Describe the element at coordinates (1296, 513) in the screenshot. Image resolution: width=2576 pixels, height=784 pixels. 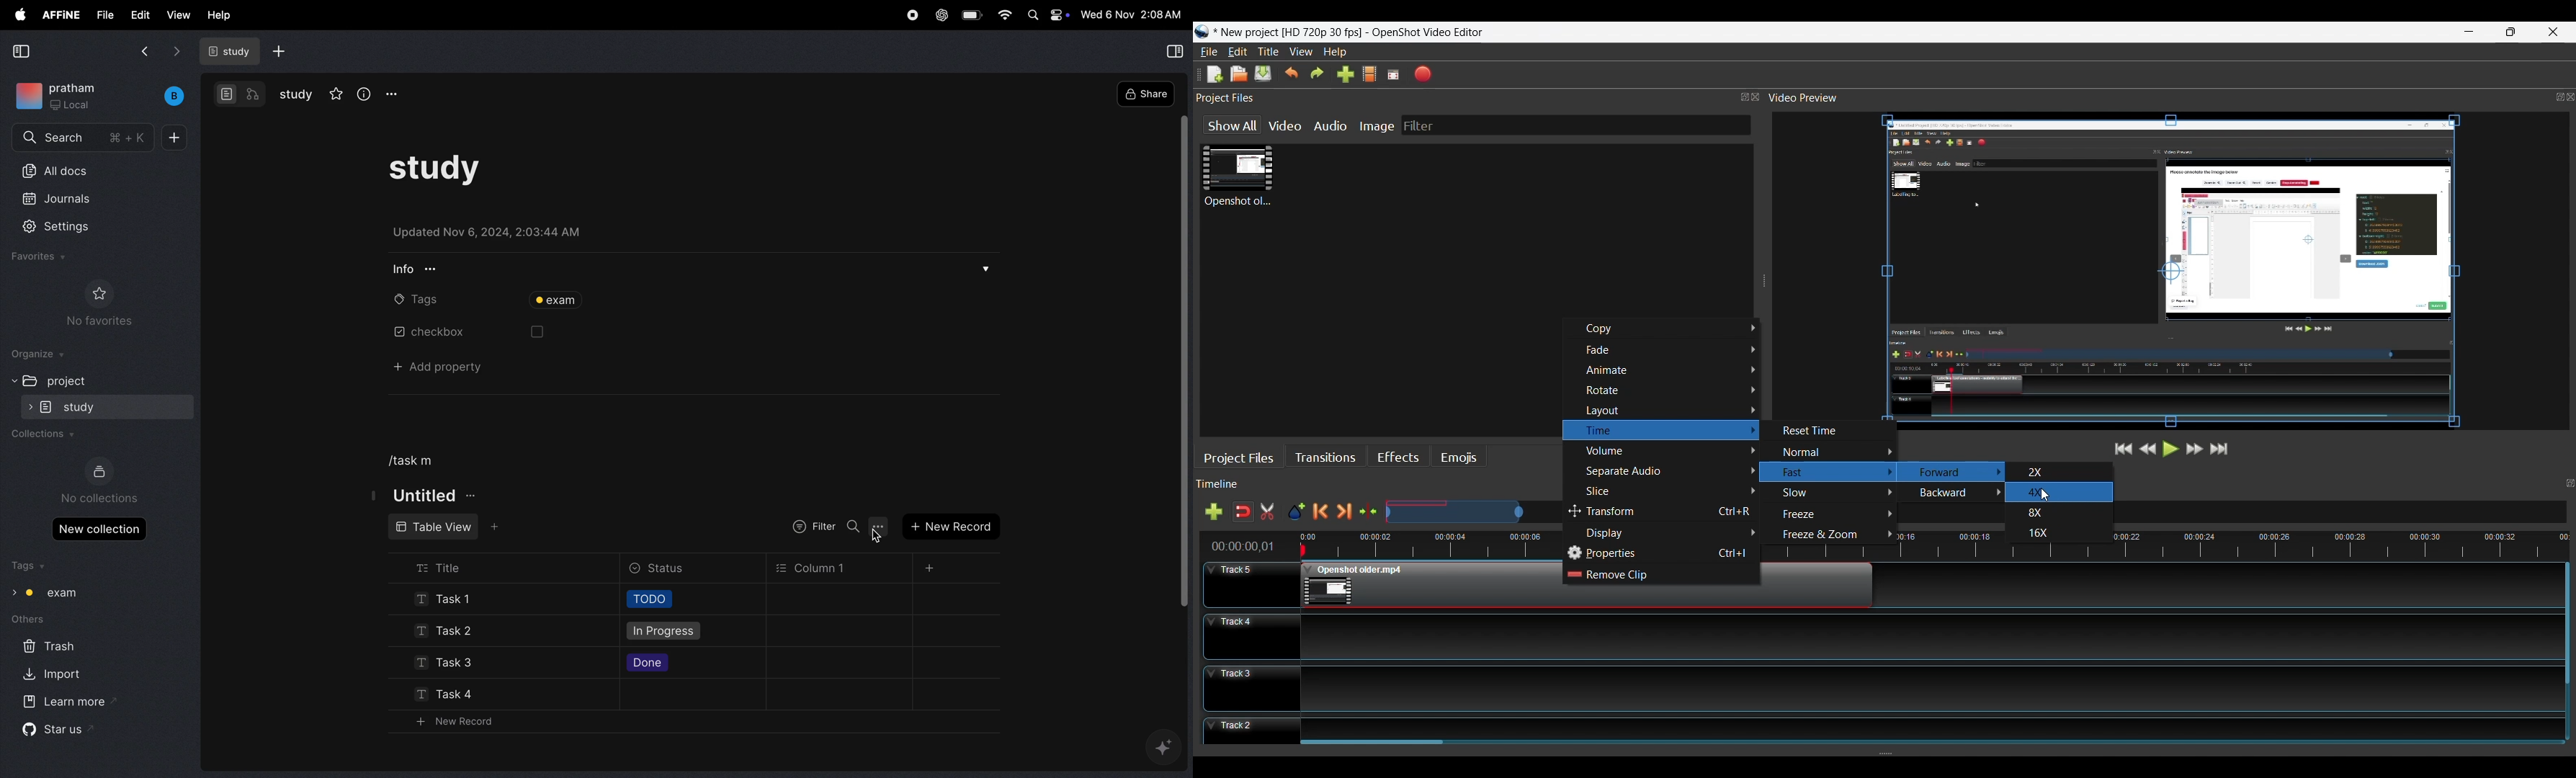
I see `Add Marker` at that location.